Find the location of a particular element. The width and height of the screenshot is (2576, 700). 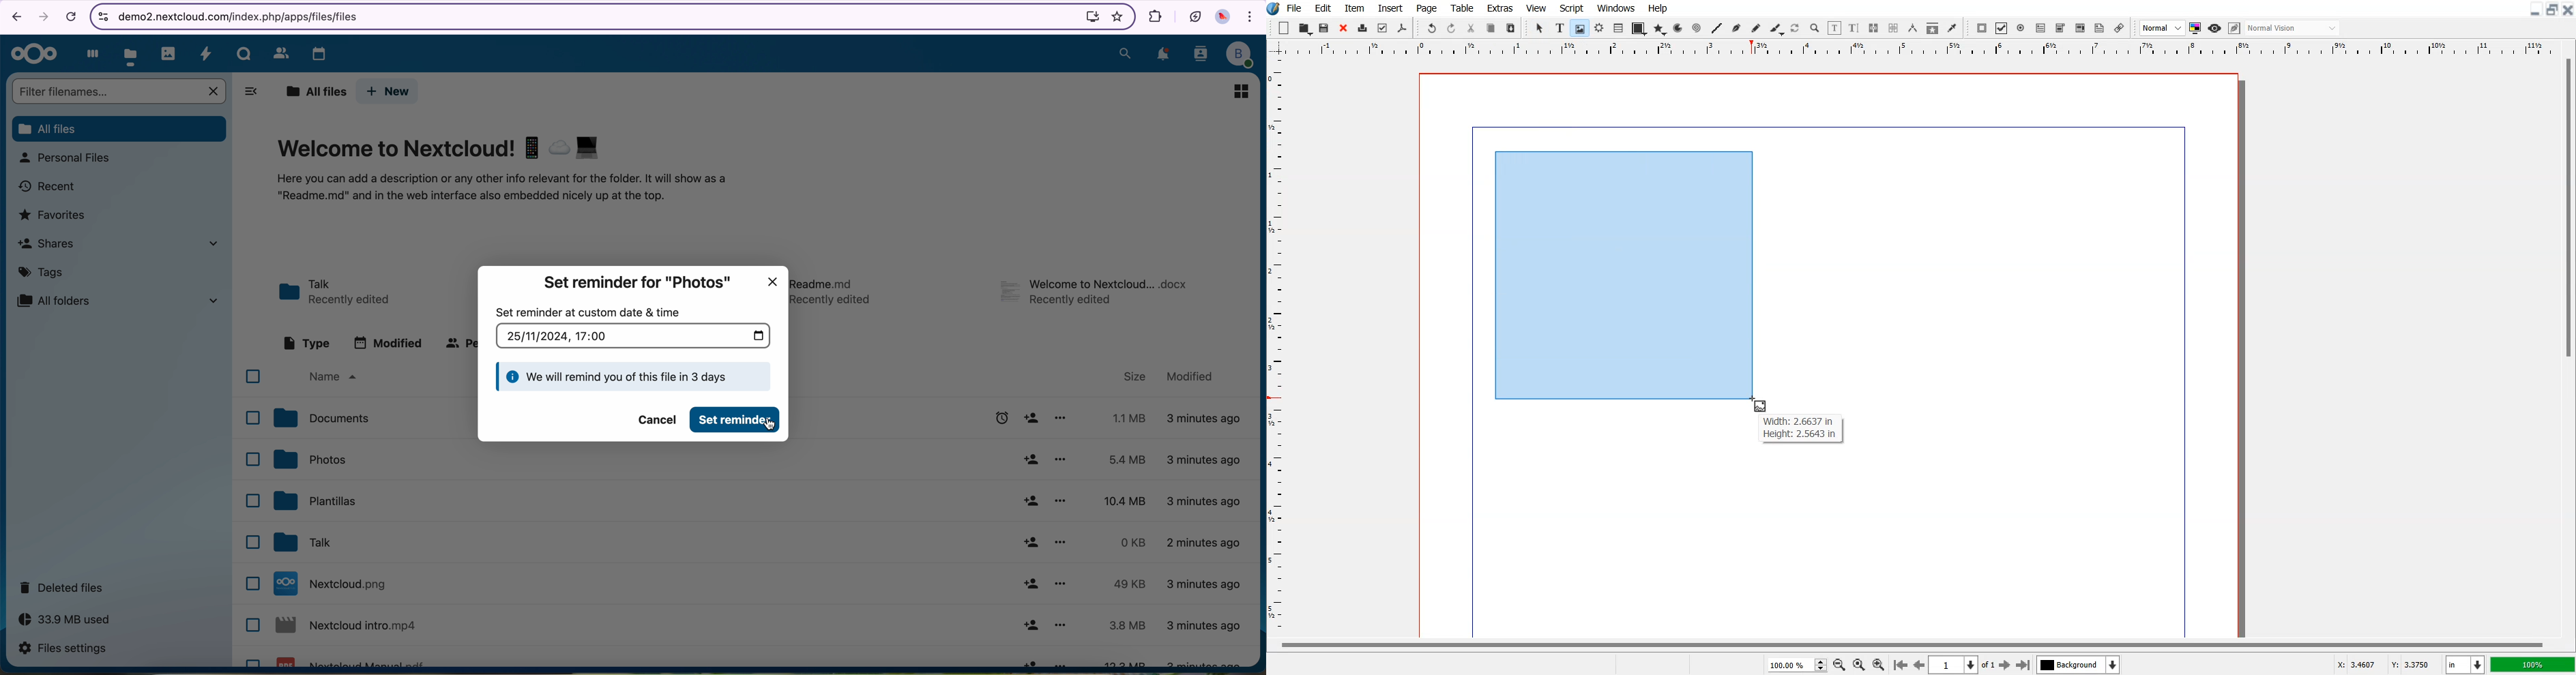

Text Frame is located at coordinates (1560, 28).